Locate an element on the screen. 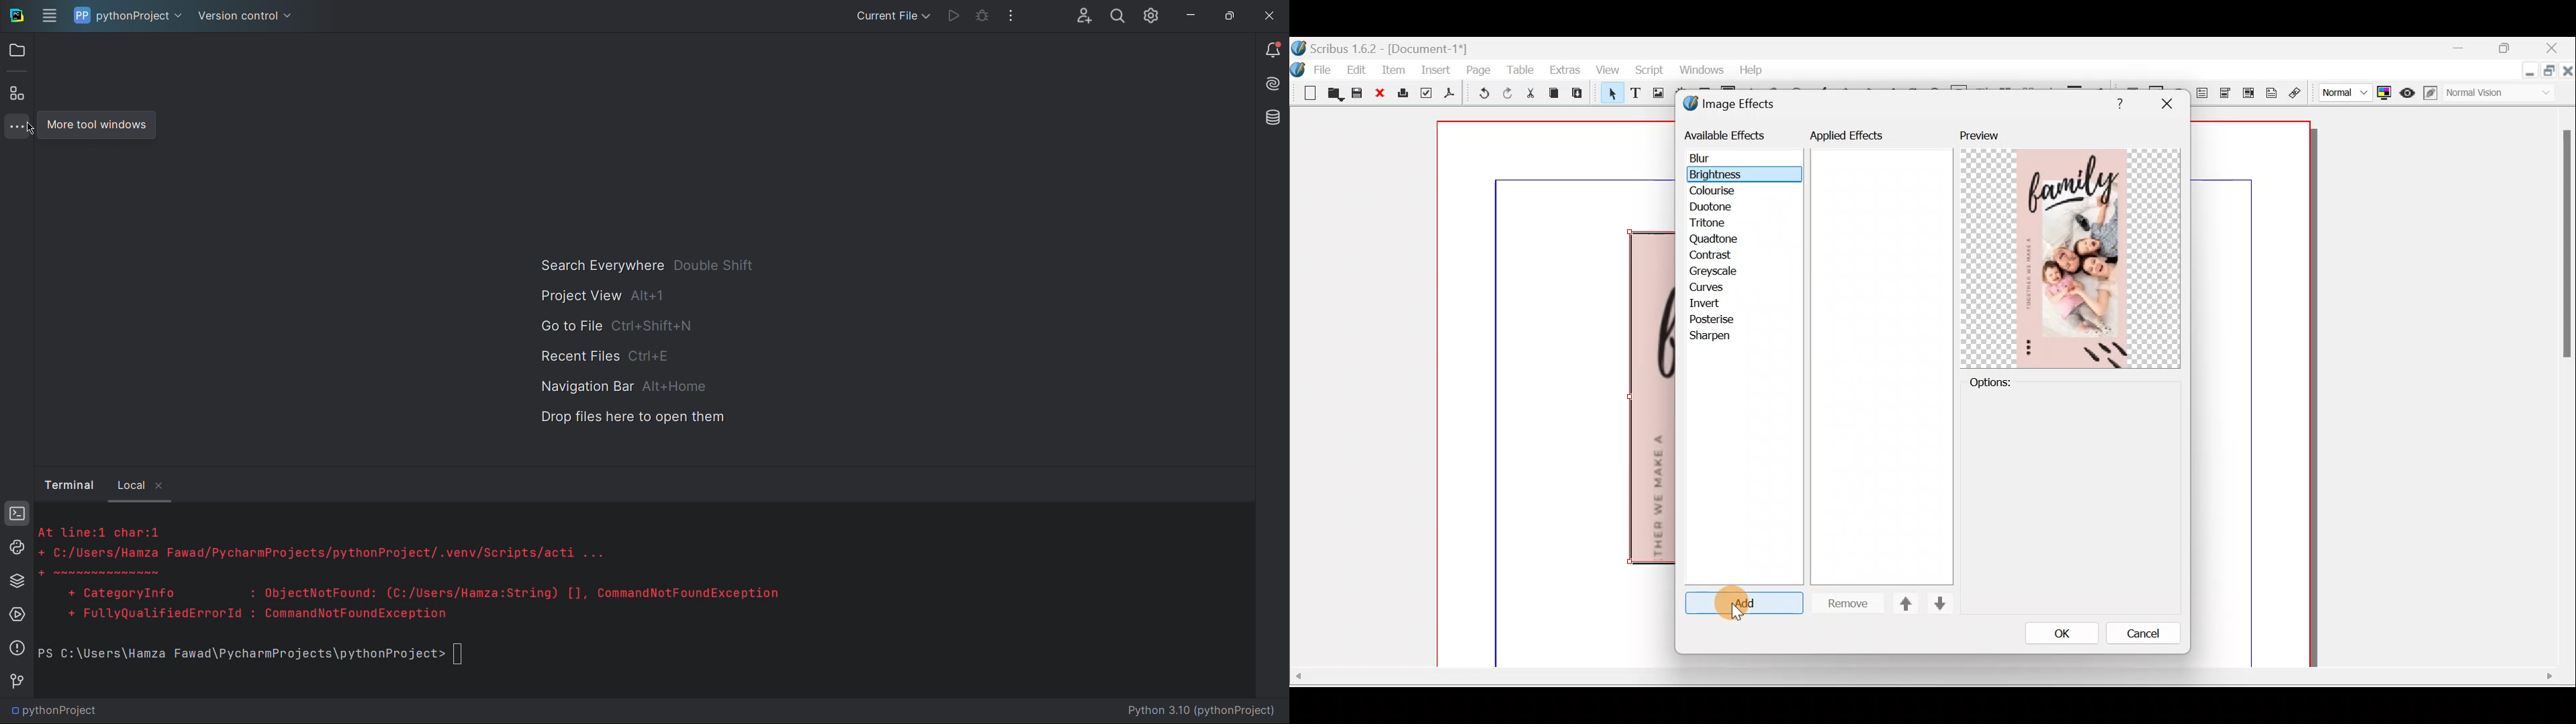 This screenshot has width=2576, height=728. Link annotation is located at coordinates (2297, 93).